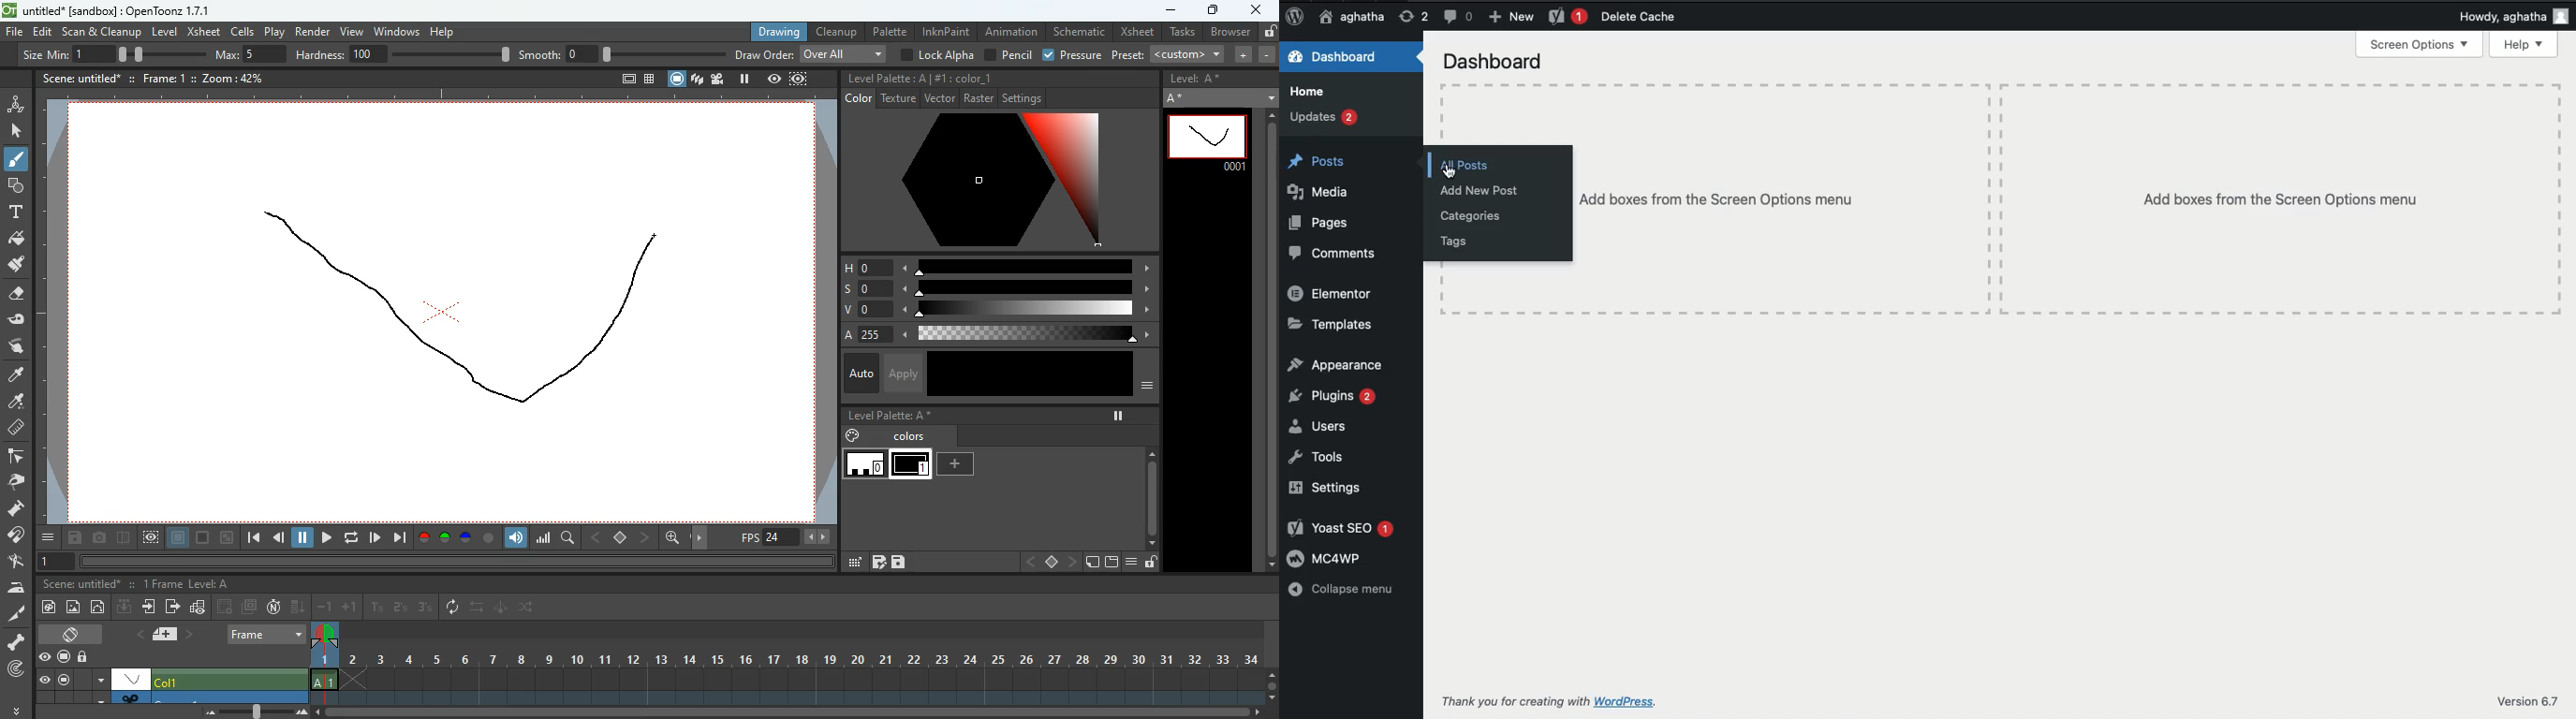 Image resolution: width=2576 pixels, height=728 pixels. What do you see at coordinates (1329, 559) in the screenshot?
I see `wmcawp` at bounding box center [1329, 559].